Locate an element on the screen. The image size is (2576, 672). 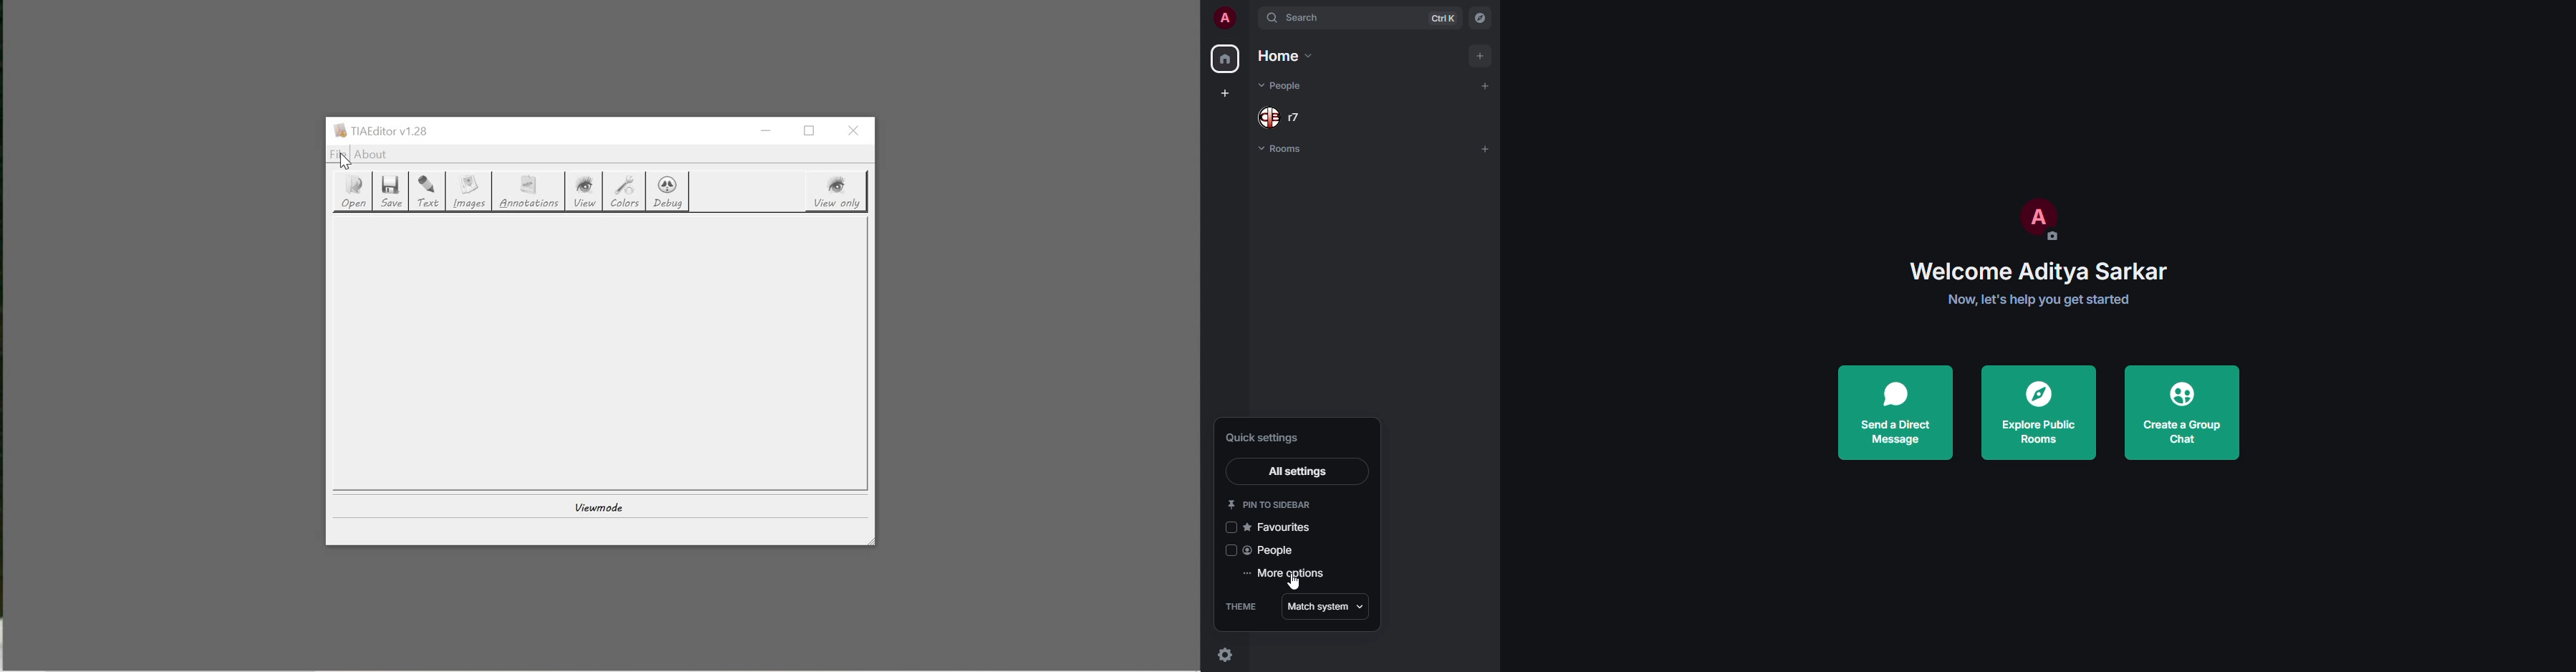
navigator is located at coordinates (1484, 18).